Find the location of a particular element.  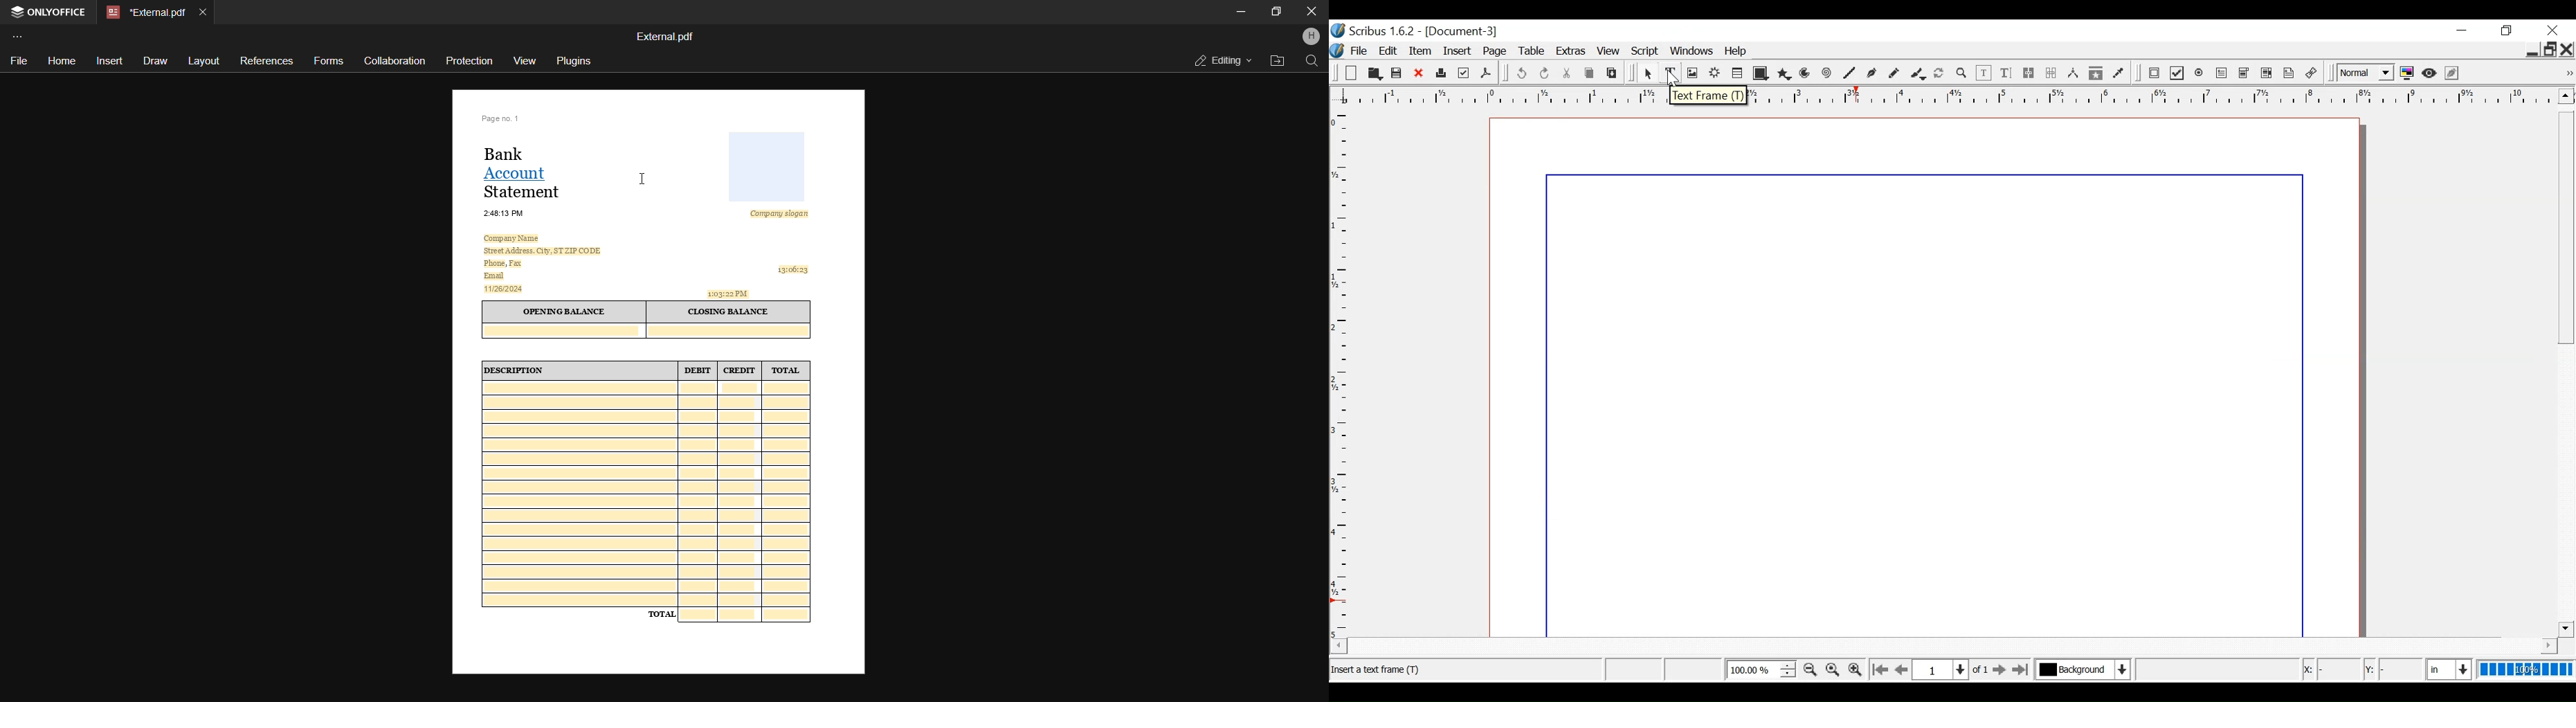

Insert is located at coordinates (1459, 50).